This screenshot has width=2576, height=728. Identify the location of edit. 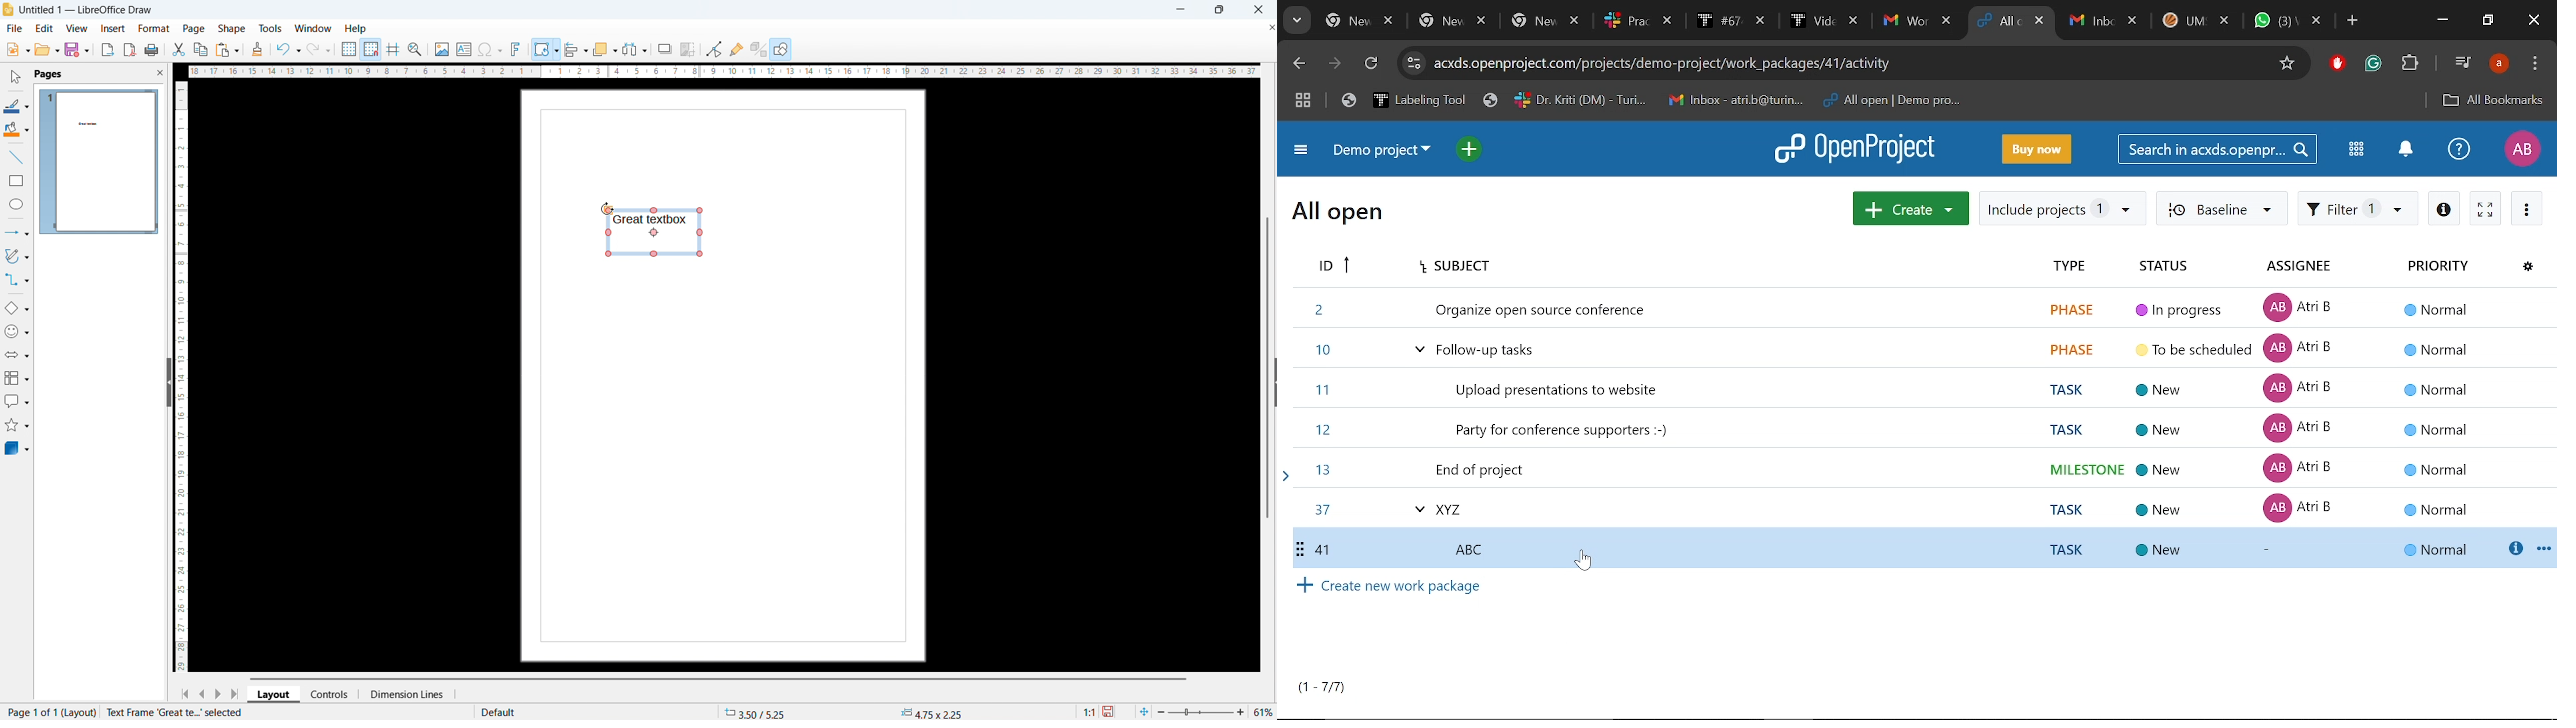
(43, 28).